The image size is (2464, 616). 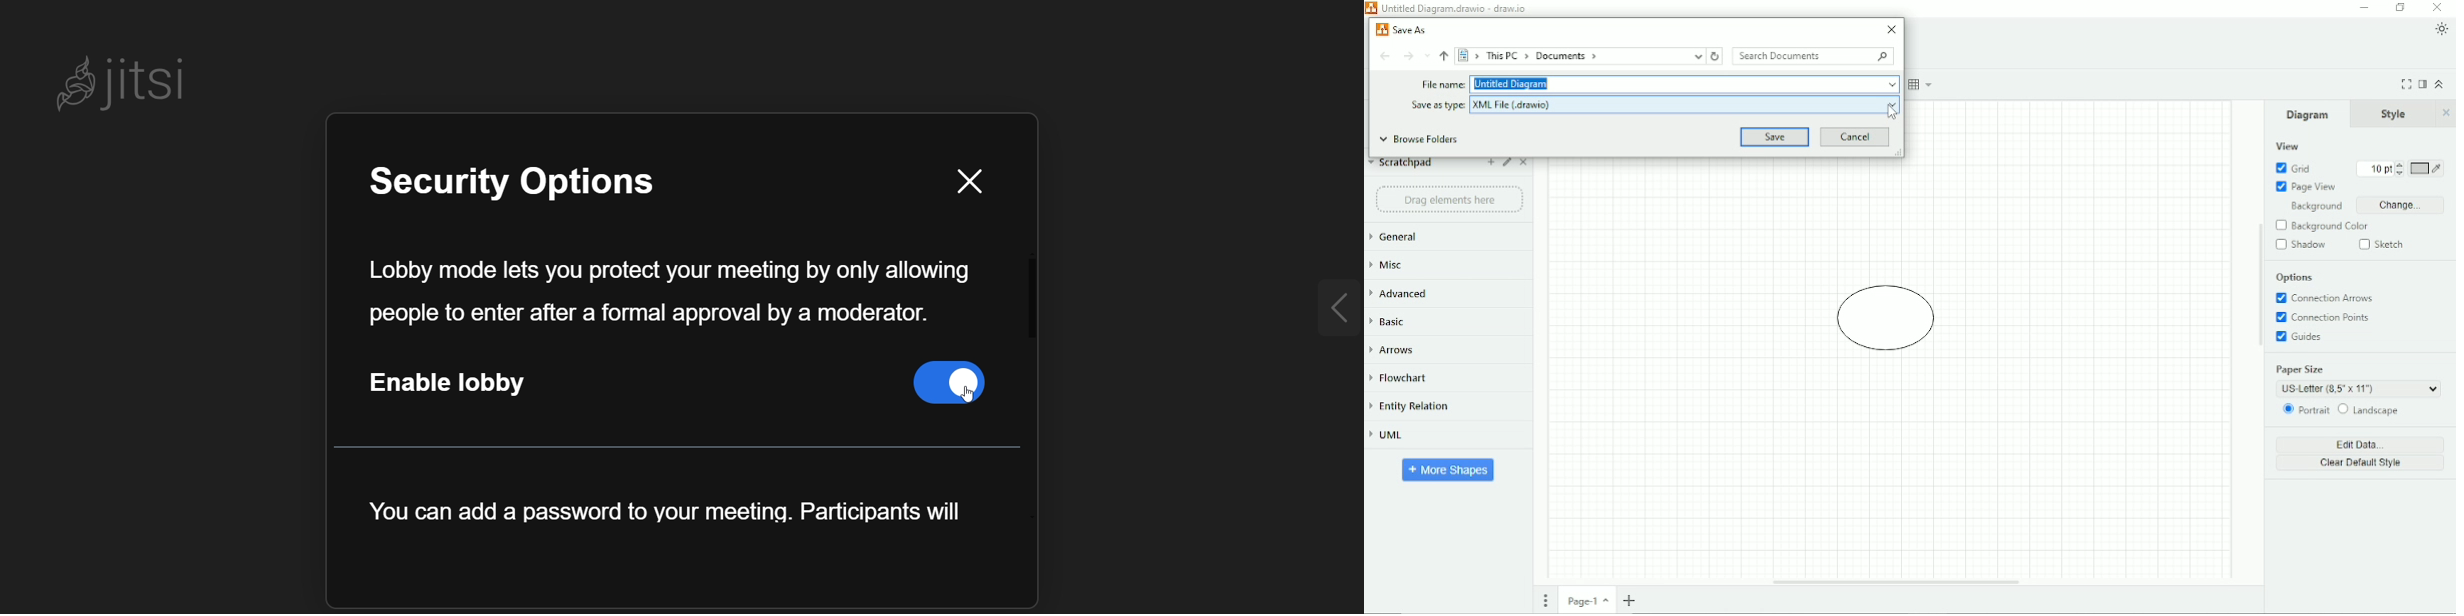 What do you see at coordinates (1410, 406) in the screenshot?
I see `Entity Relation` at bounding box center [1410, 406].